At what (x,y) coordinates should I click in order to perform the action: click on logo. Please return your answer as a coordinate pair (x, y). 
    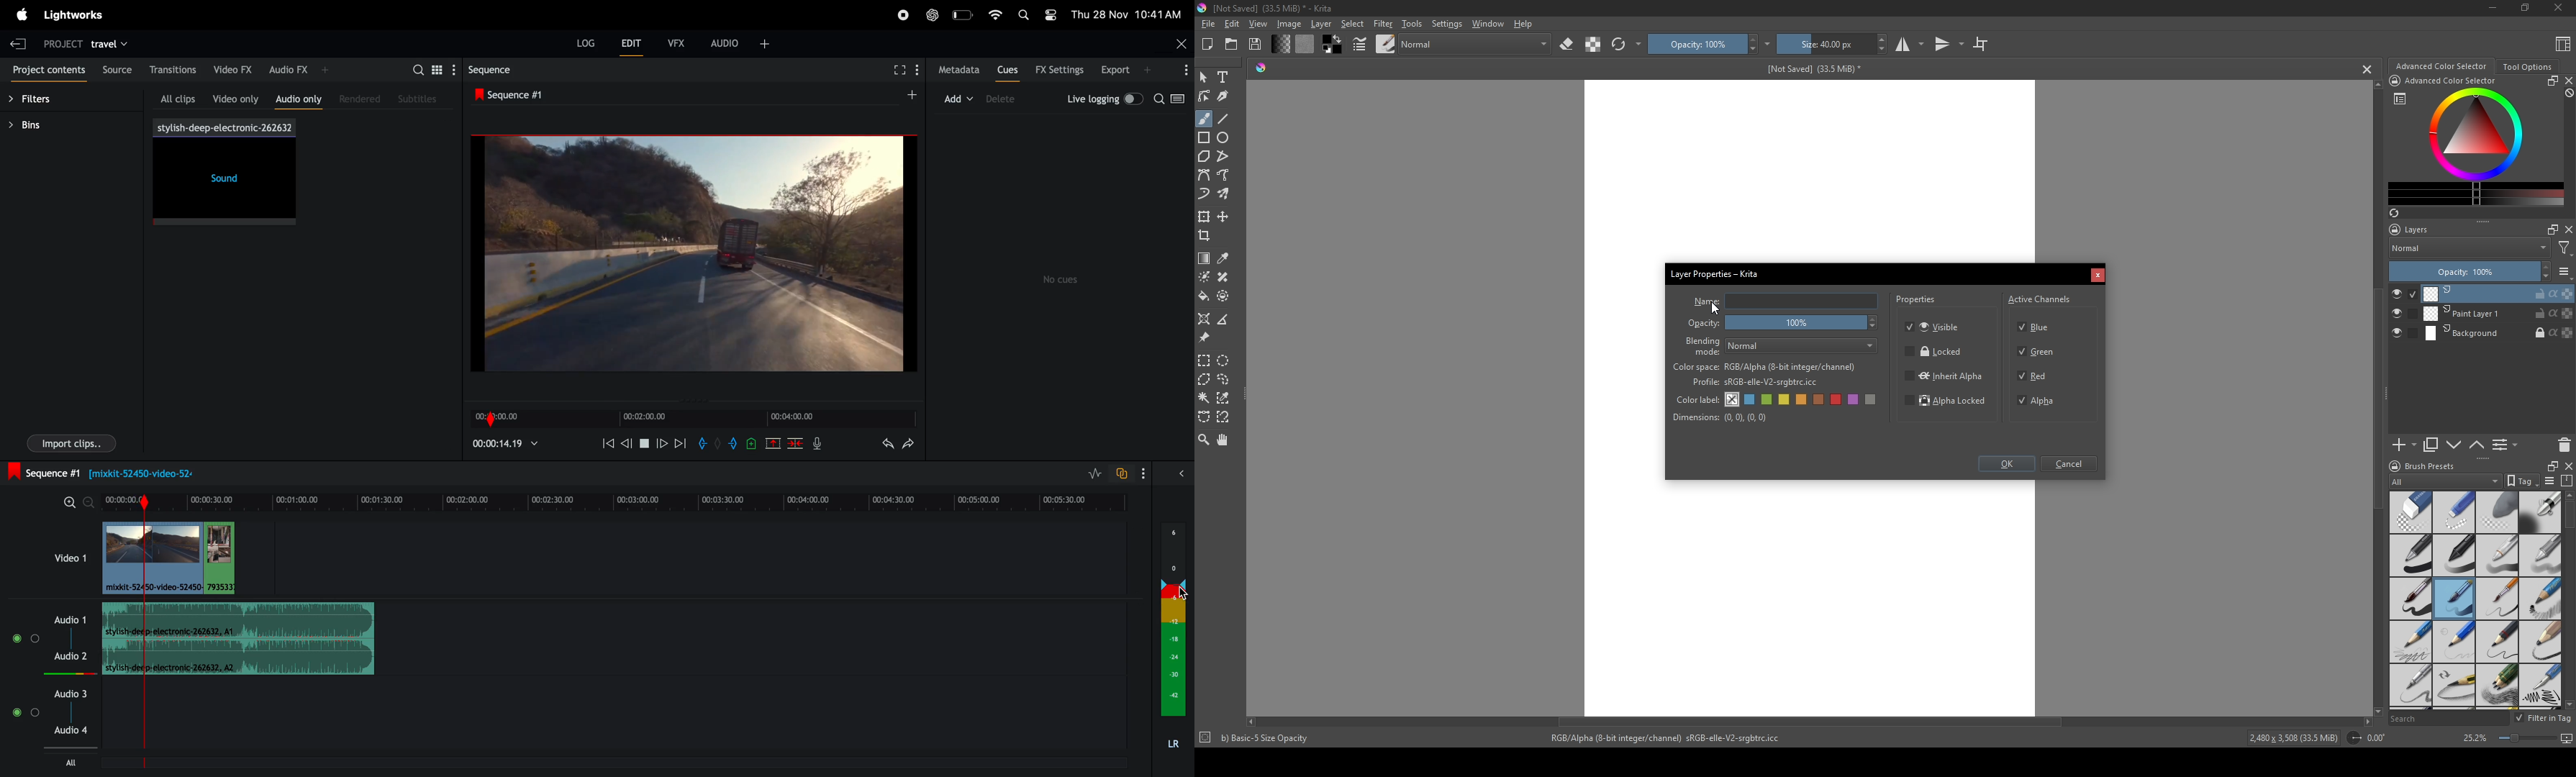
    Looking at the image, I should click on (1203, 8).